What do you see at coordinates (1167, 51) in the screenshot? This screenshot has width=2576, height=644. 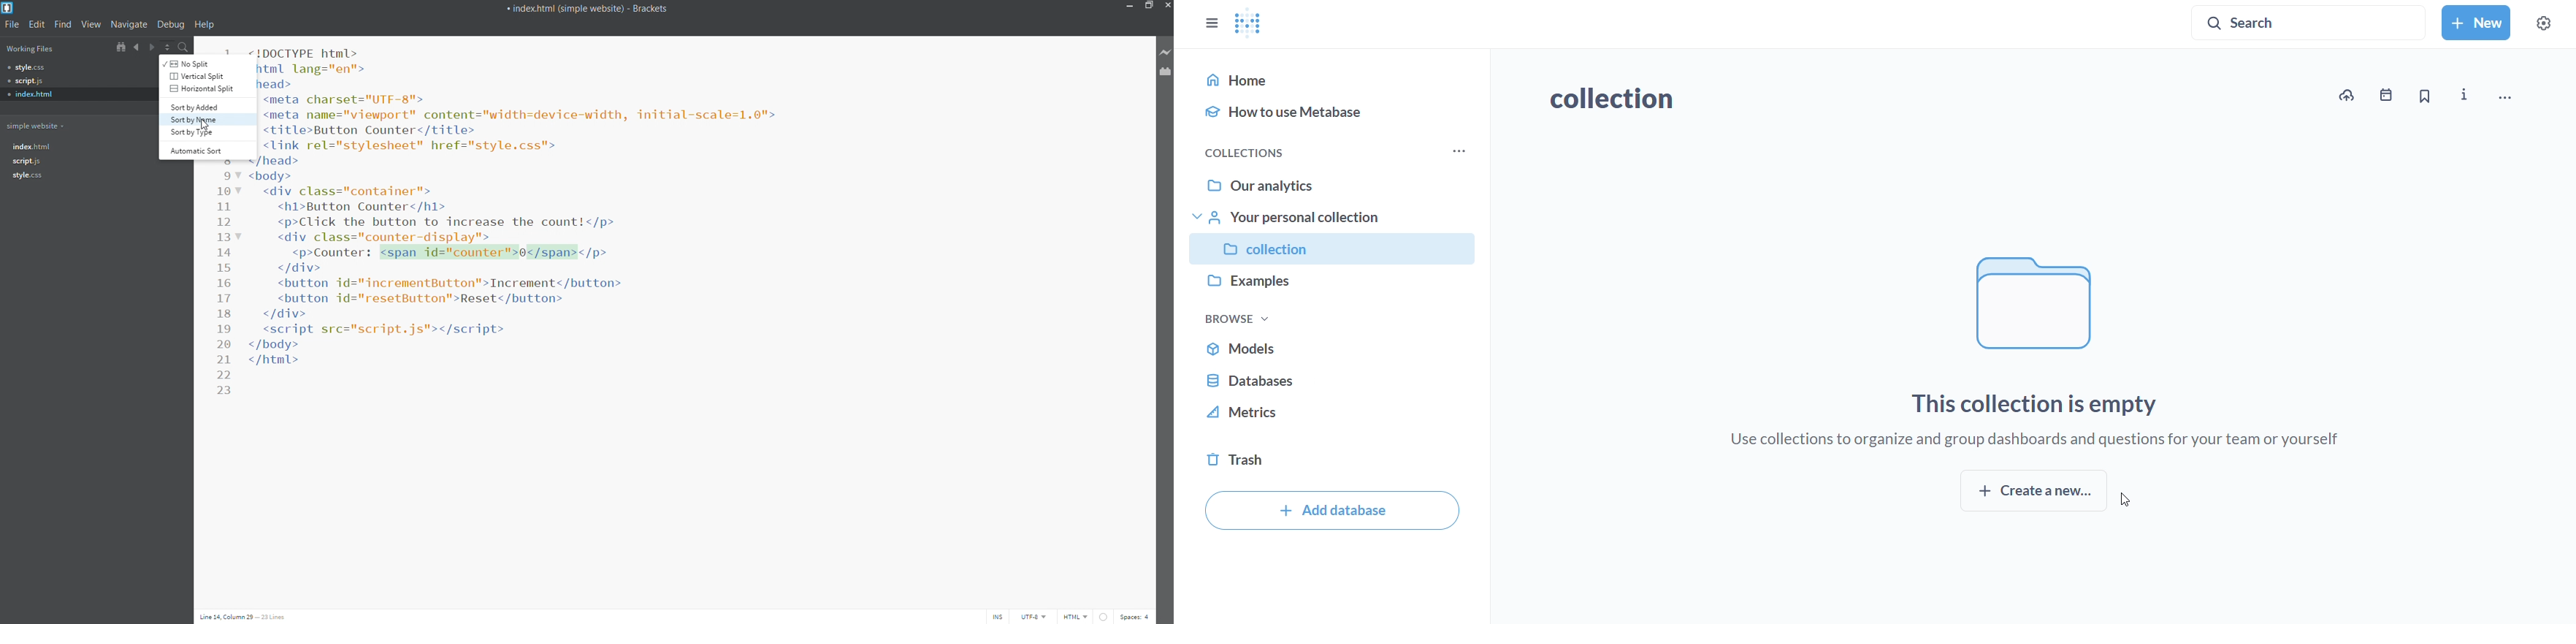 I see `live preview` at bounding box center [1167, 51].